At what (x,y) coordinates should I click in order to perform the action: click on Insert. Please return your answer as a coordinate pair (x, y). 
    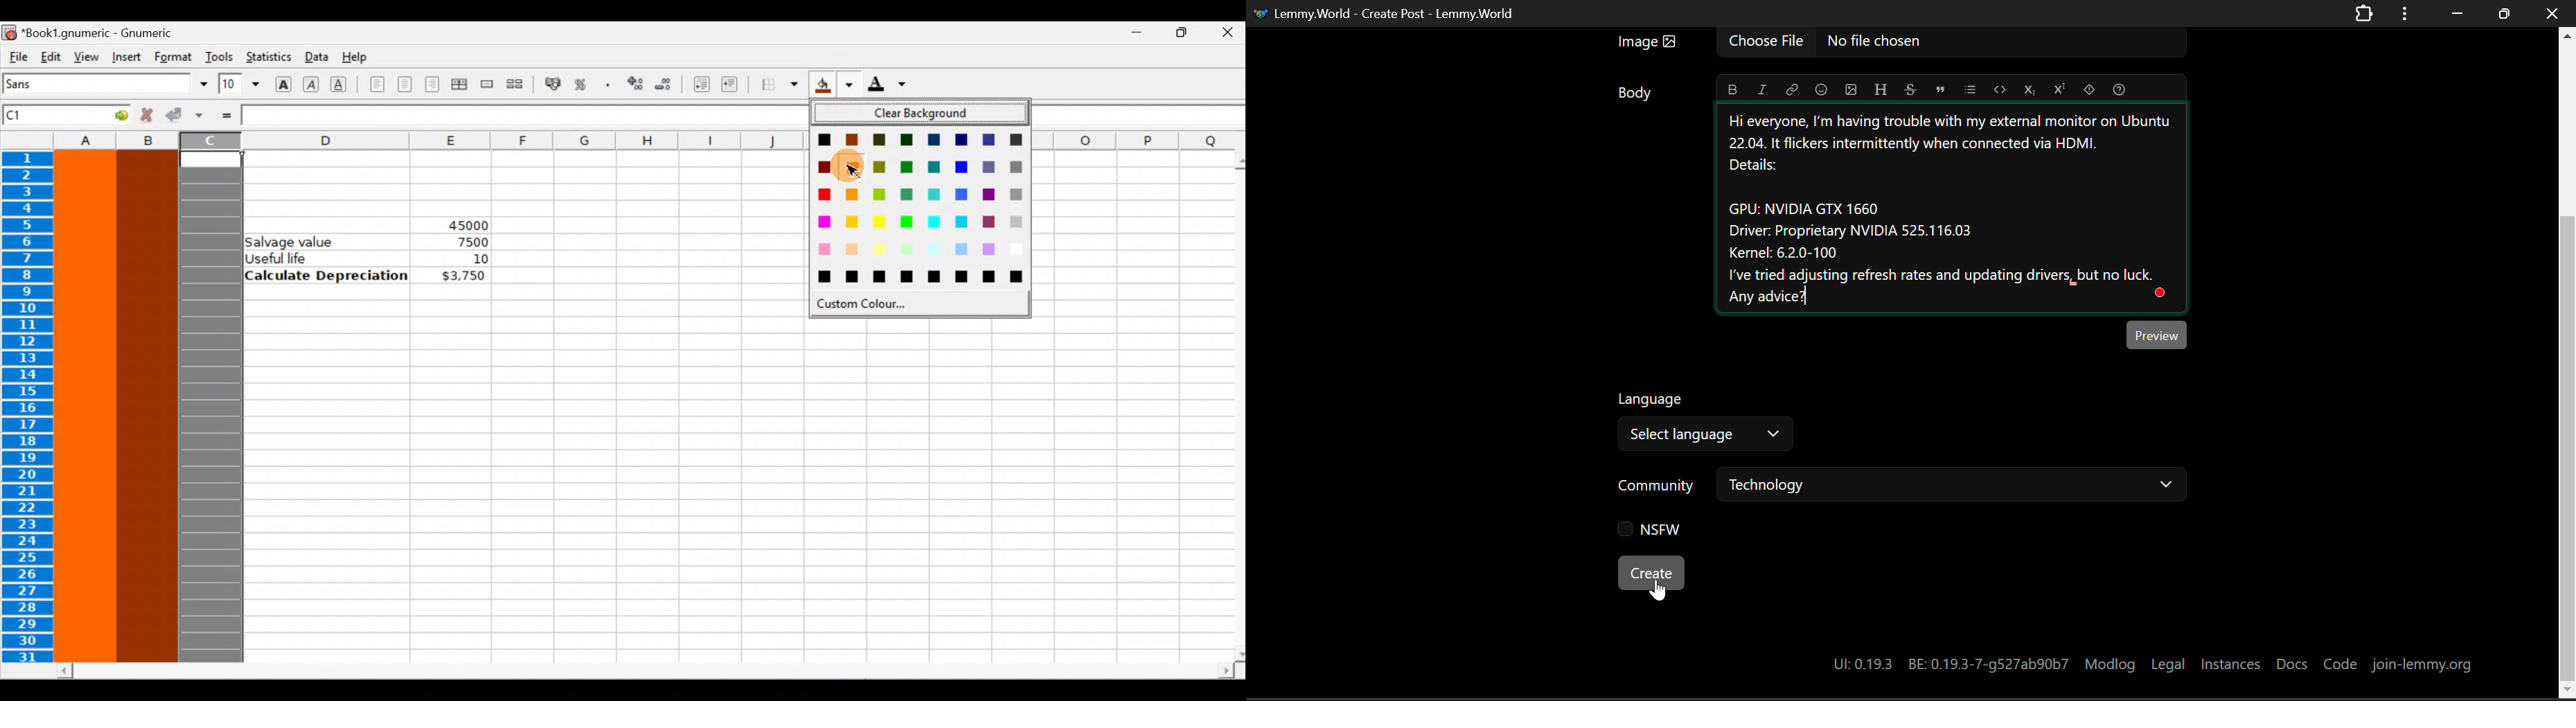
    Looking at the image, I should click on (126, 57).